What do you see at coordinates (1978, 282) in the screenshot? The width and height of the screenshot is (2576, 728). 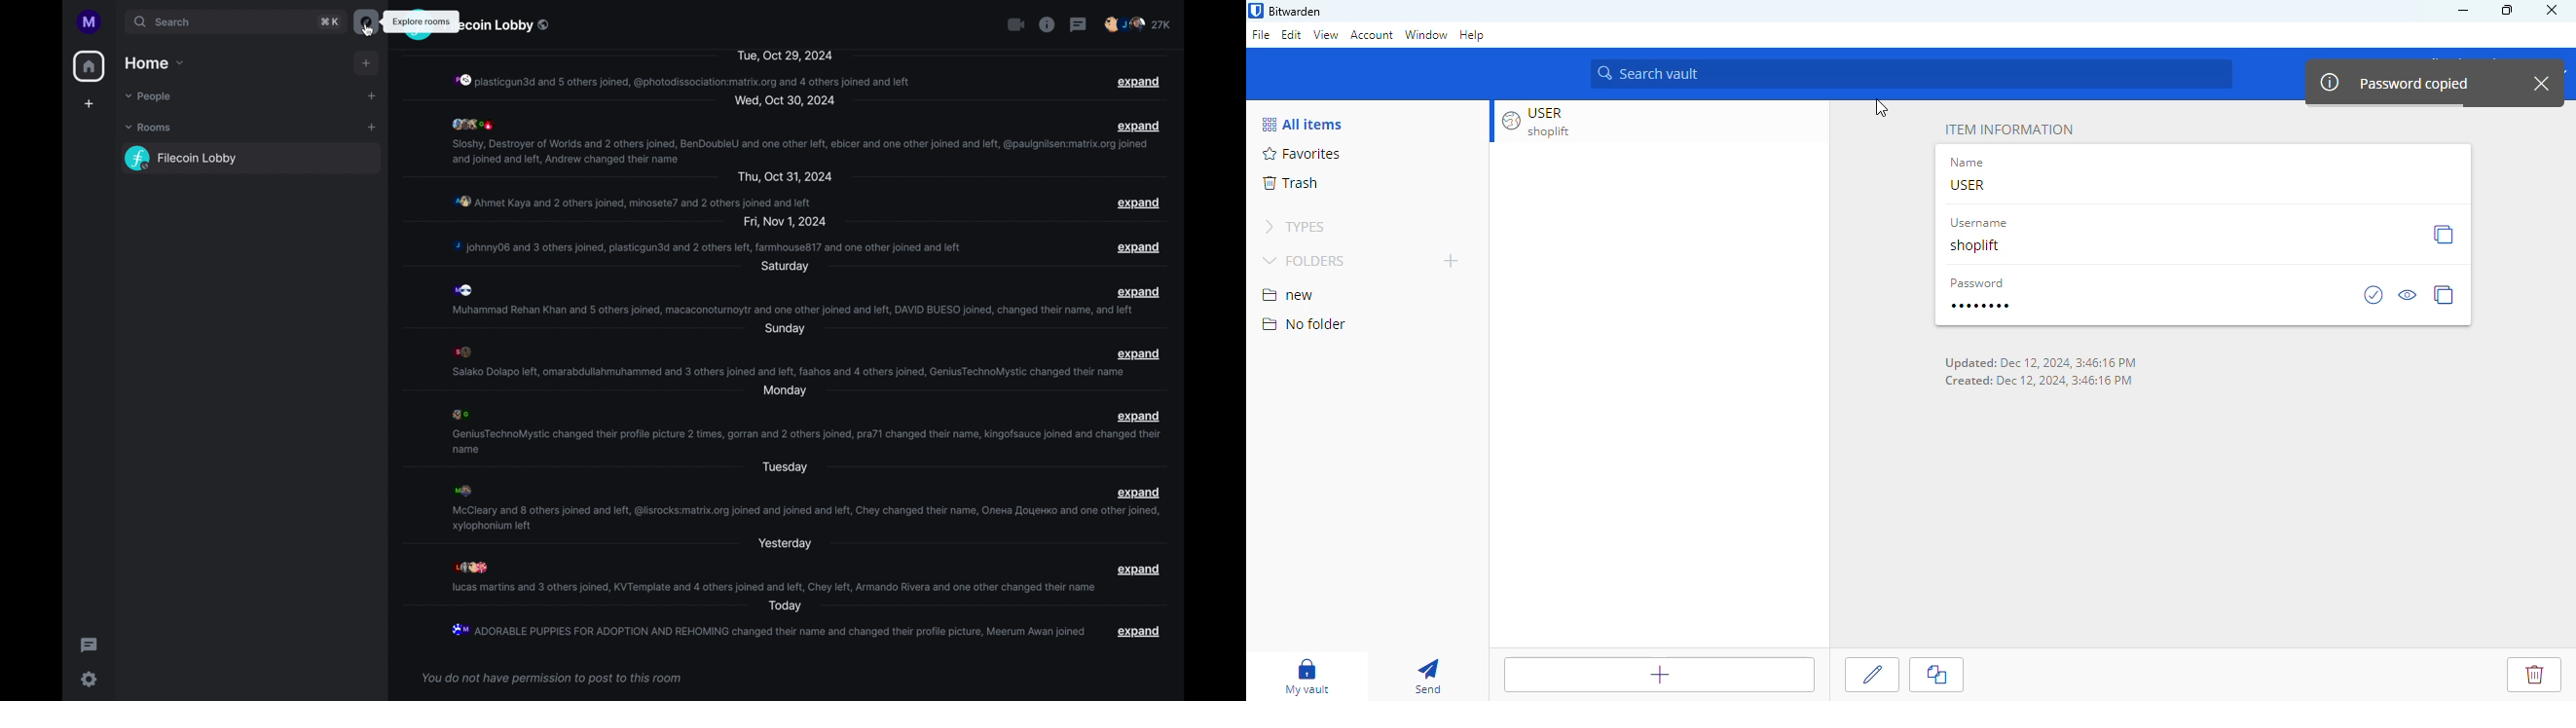 I see `password` at bounding box center [1978, 282].